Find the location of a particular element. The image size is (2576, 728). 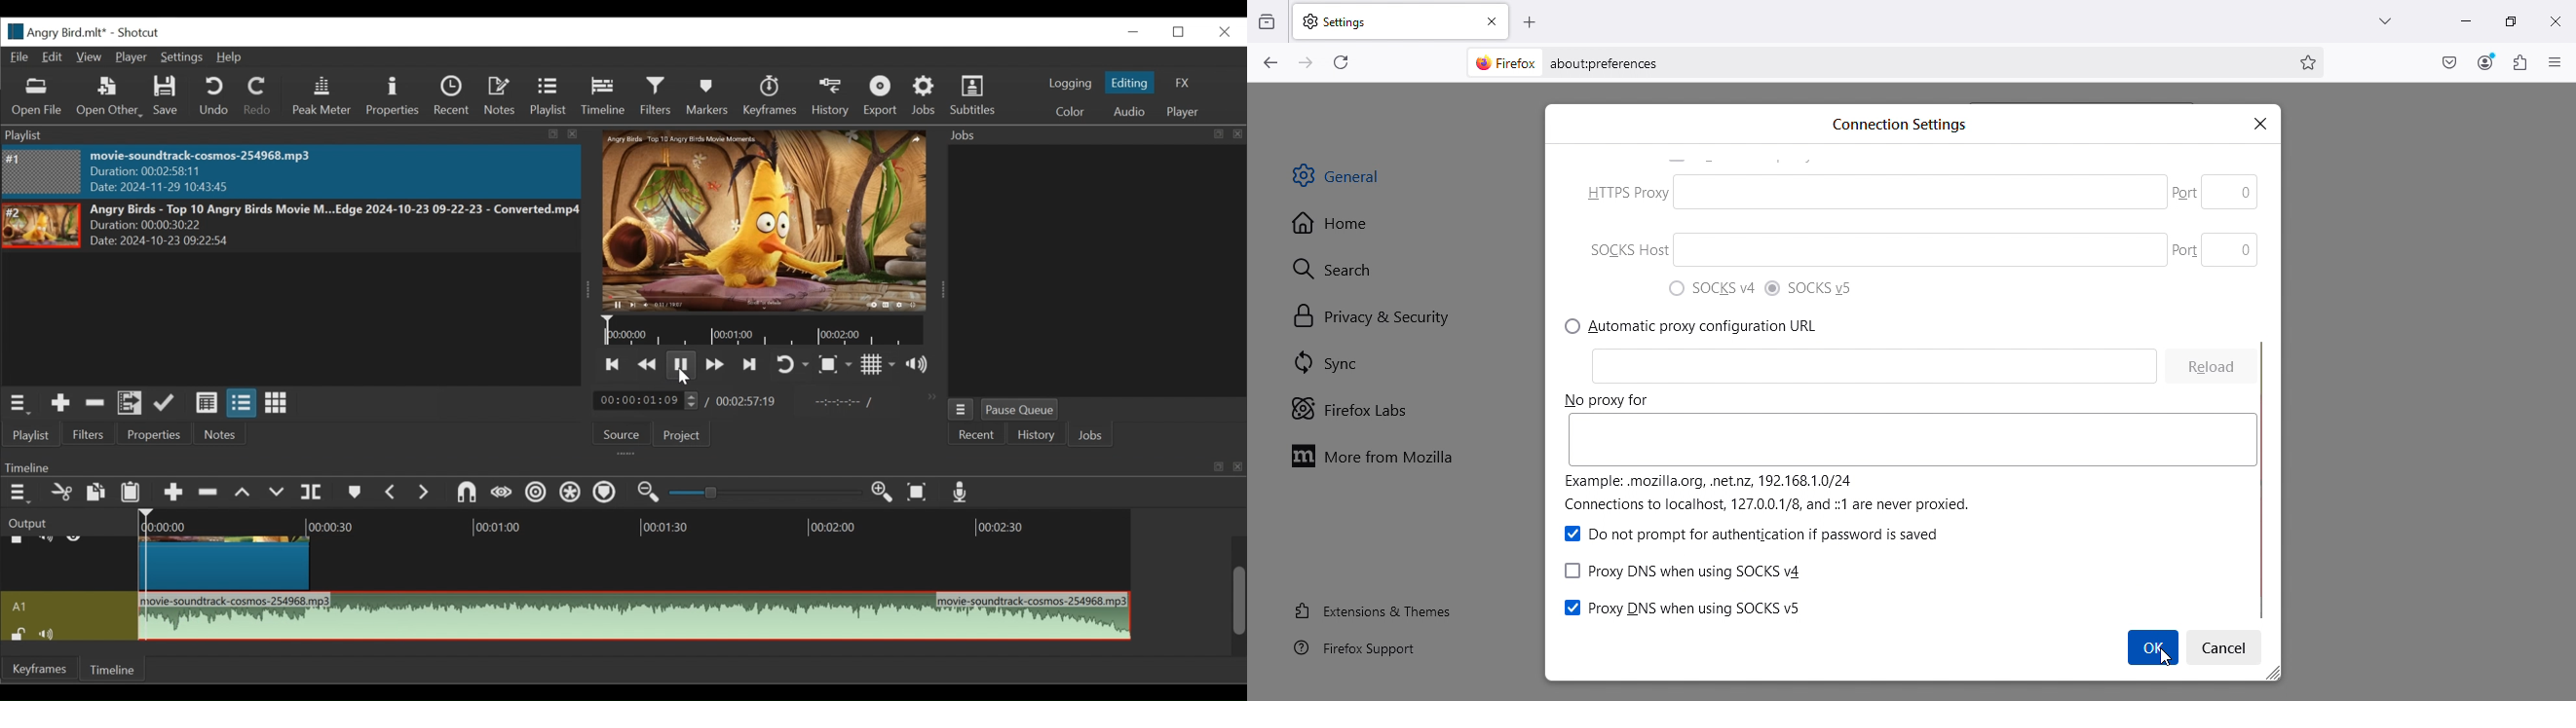

Firefox labs is located at coordinates (1352, 410).